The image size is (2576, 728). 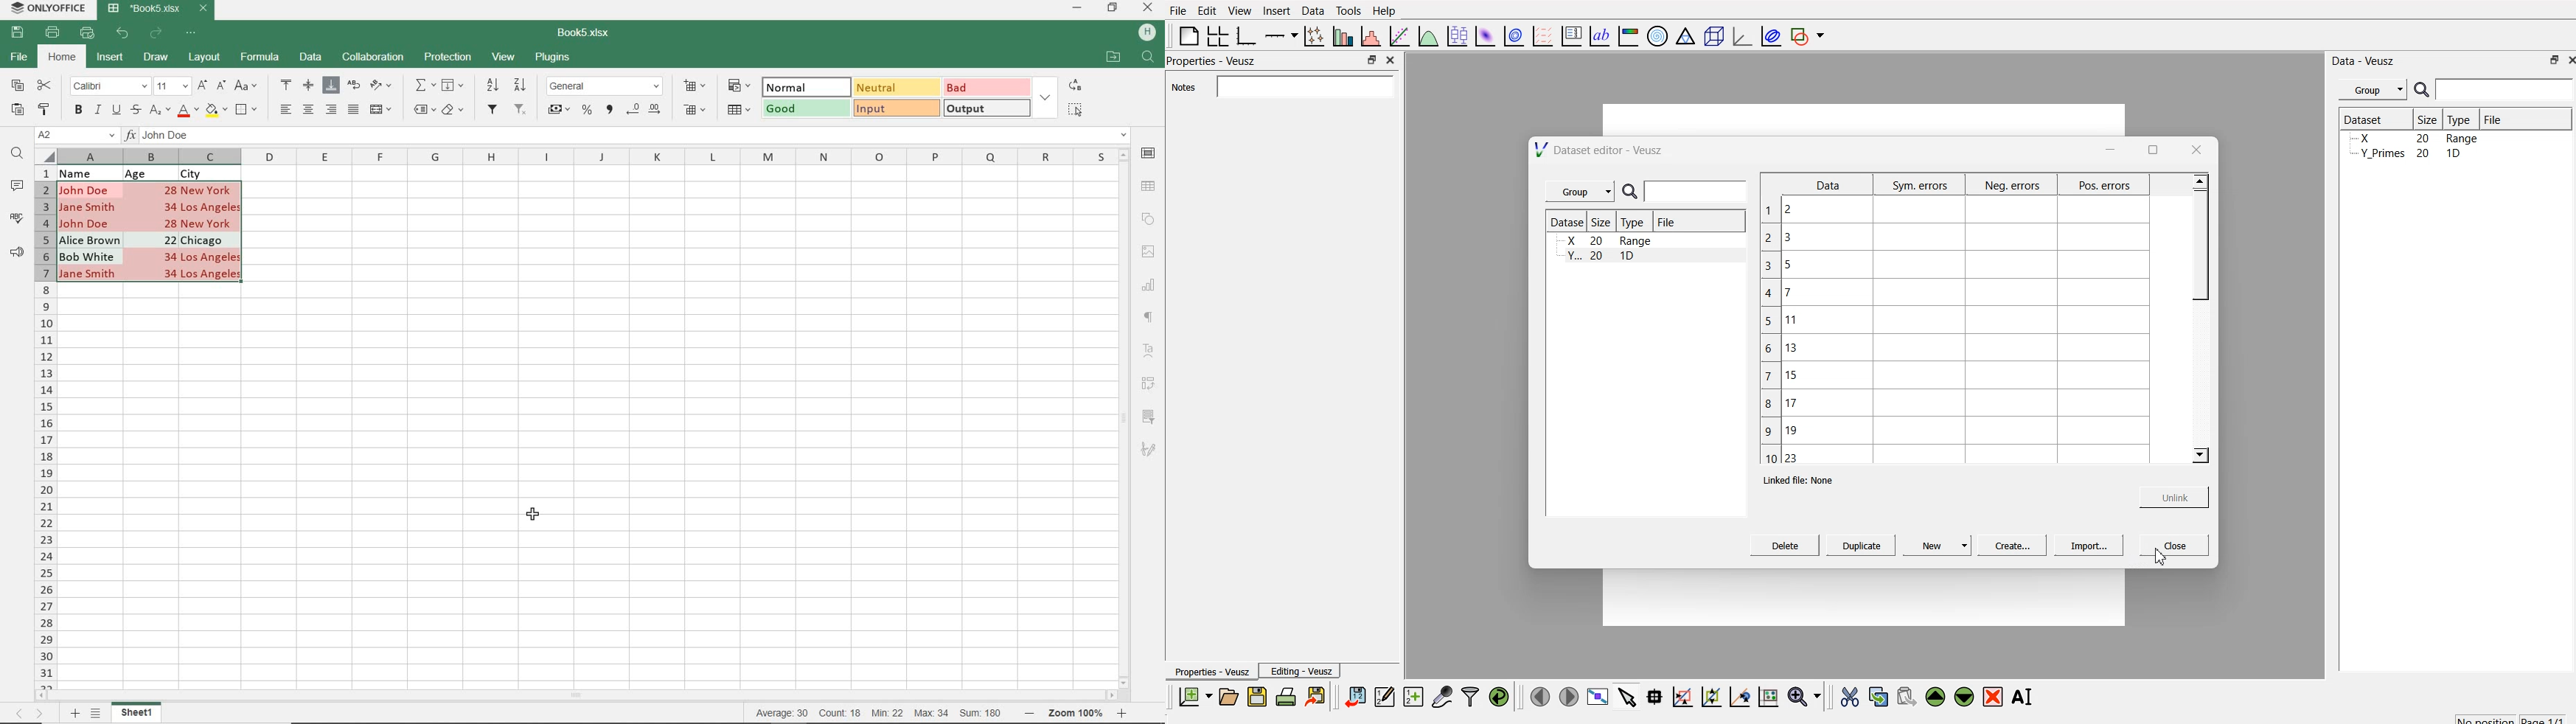 I want to click on PRINT, so click(x=53, y=32).